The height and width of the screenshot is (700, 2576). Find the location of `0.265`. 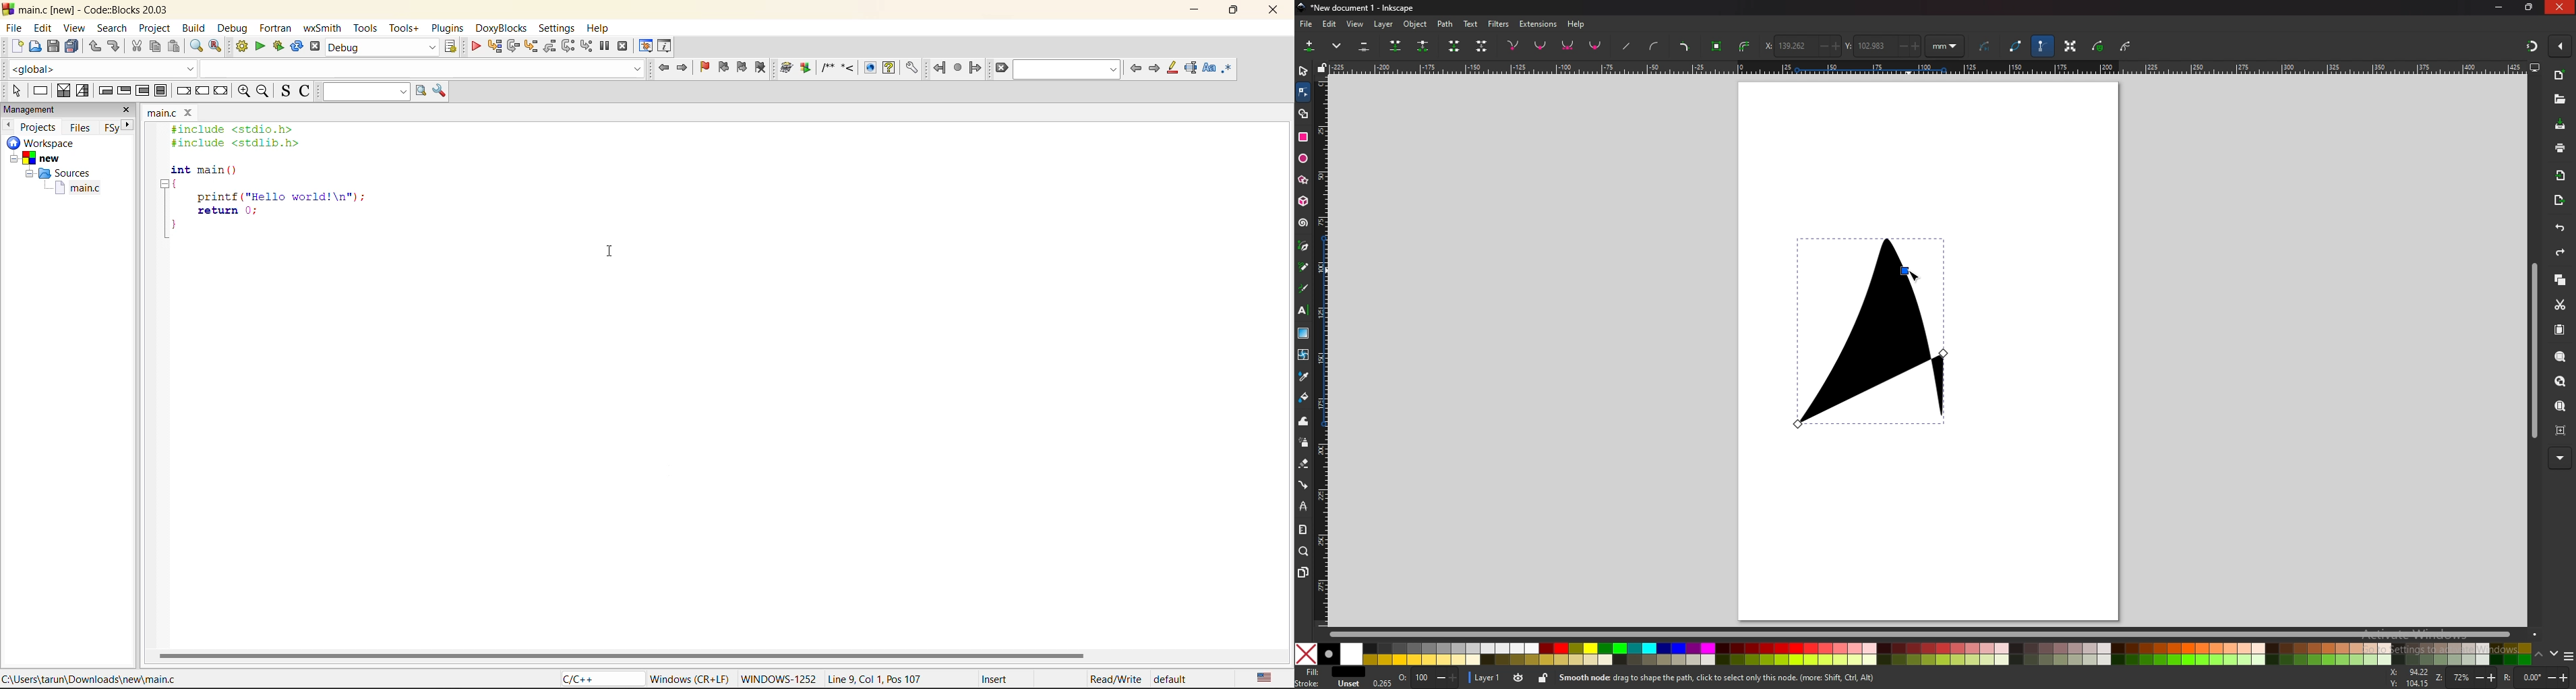

0.265 is located at coordinates (1381, 682).